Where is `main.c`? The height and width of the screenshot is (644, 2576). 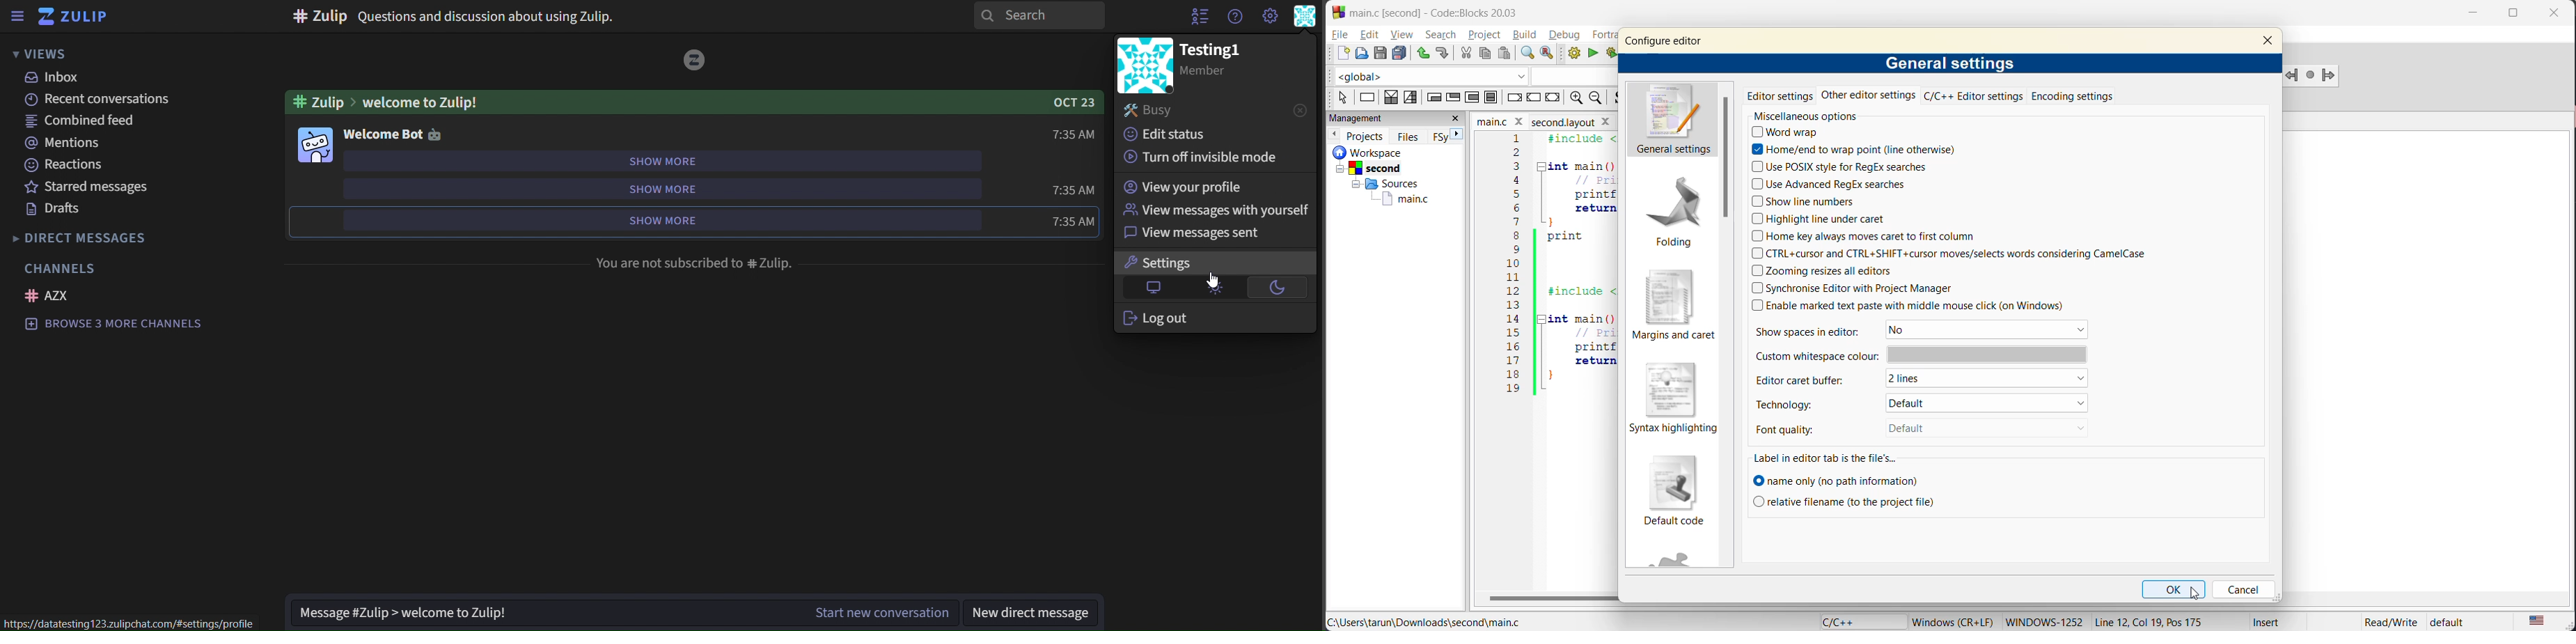 main.c is located at coordinates (1396, 198).